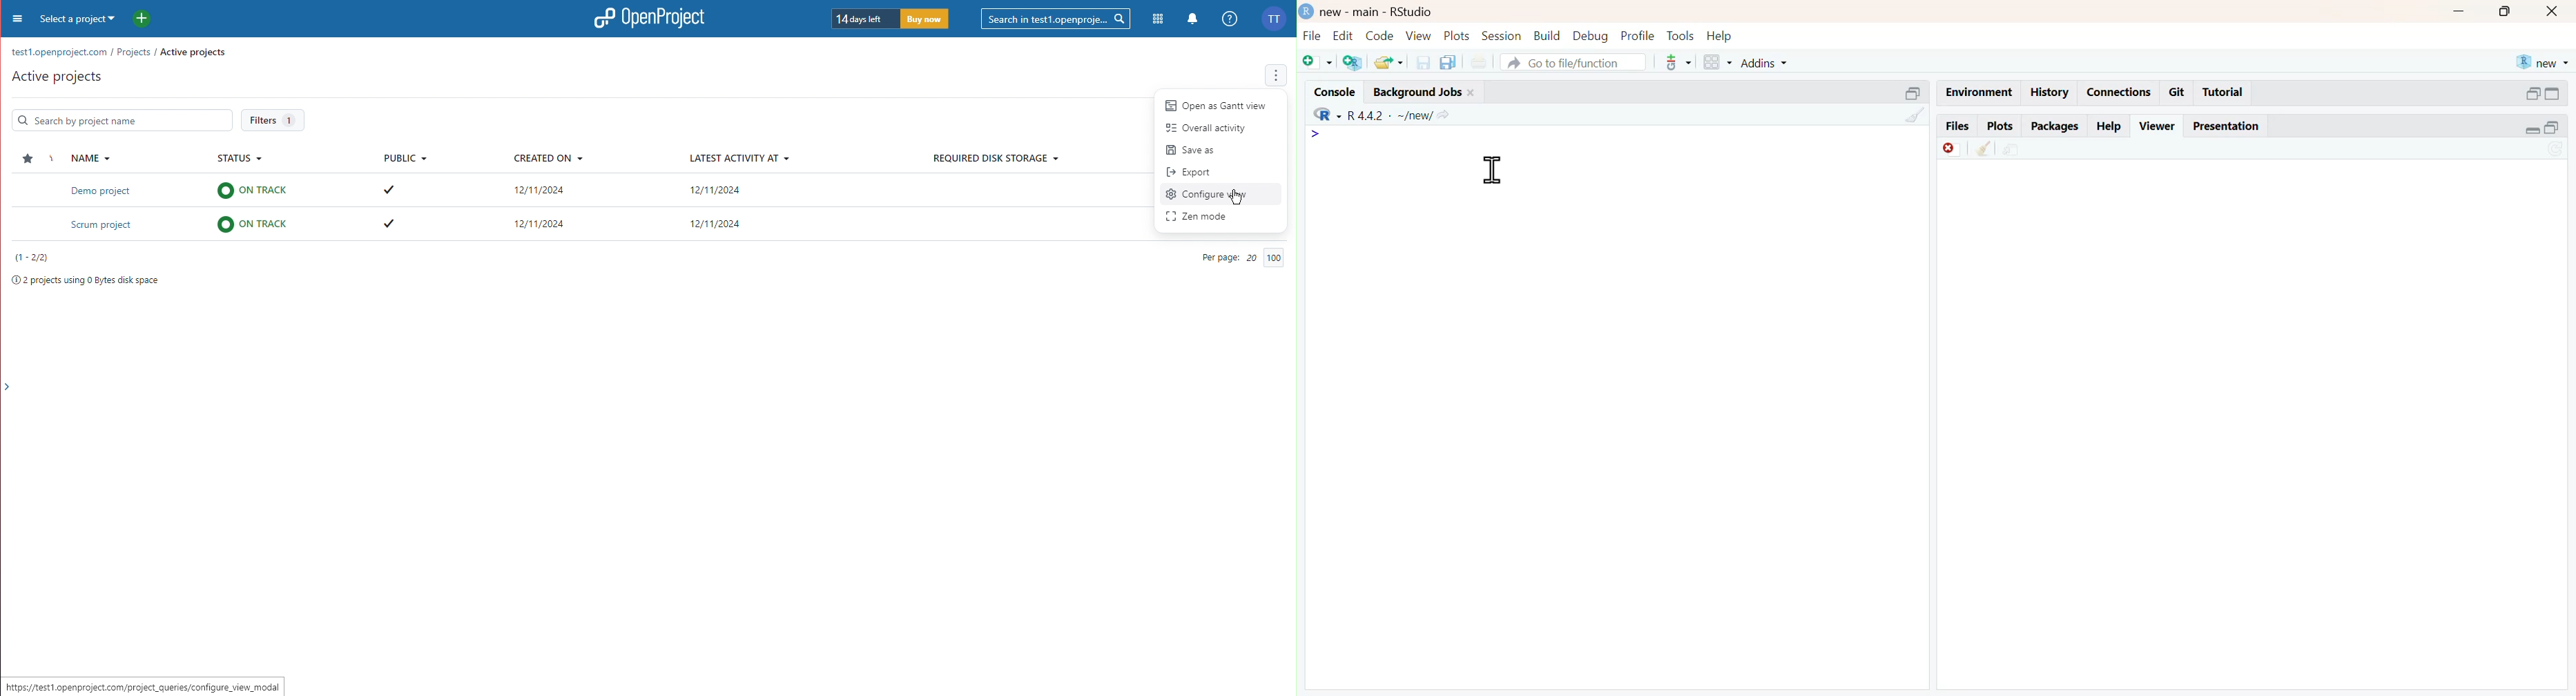 The width and height of the screenshot is (2576, 700). I want to click on cursor, so click(1492, 169).